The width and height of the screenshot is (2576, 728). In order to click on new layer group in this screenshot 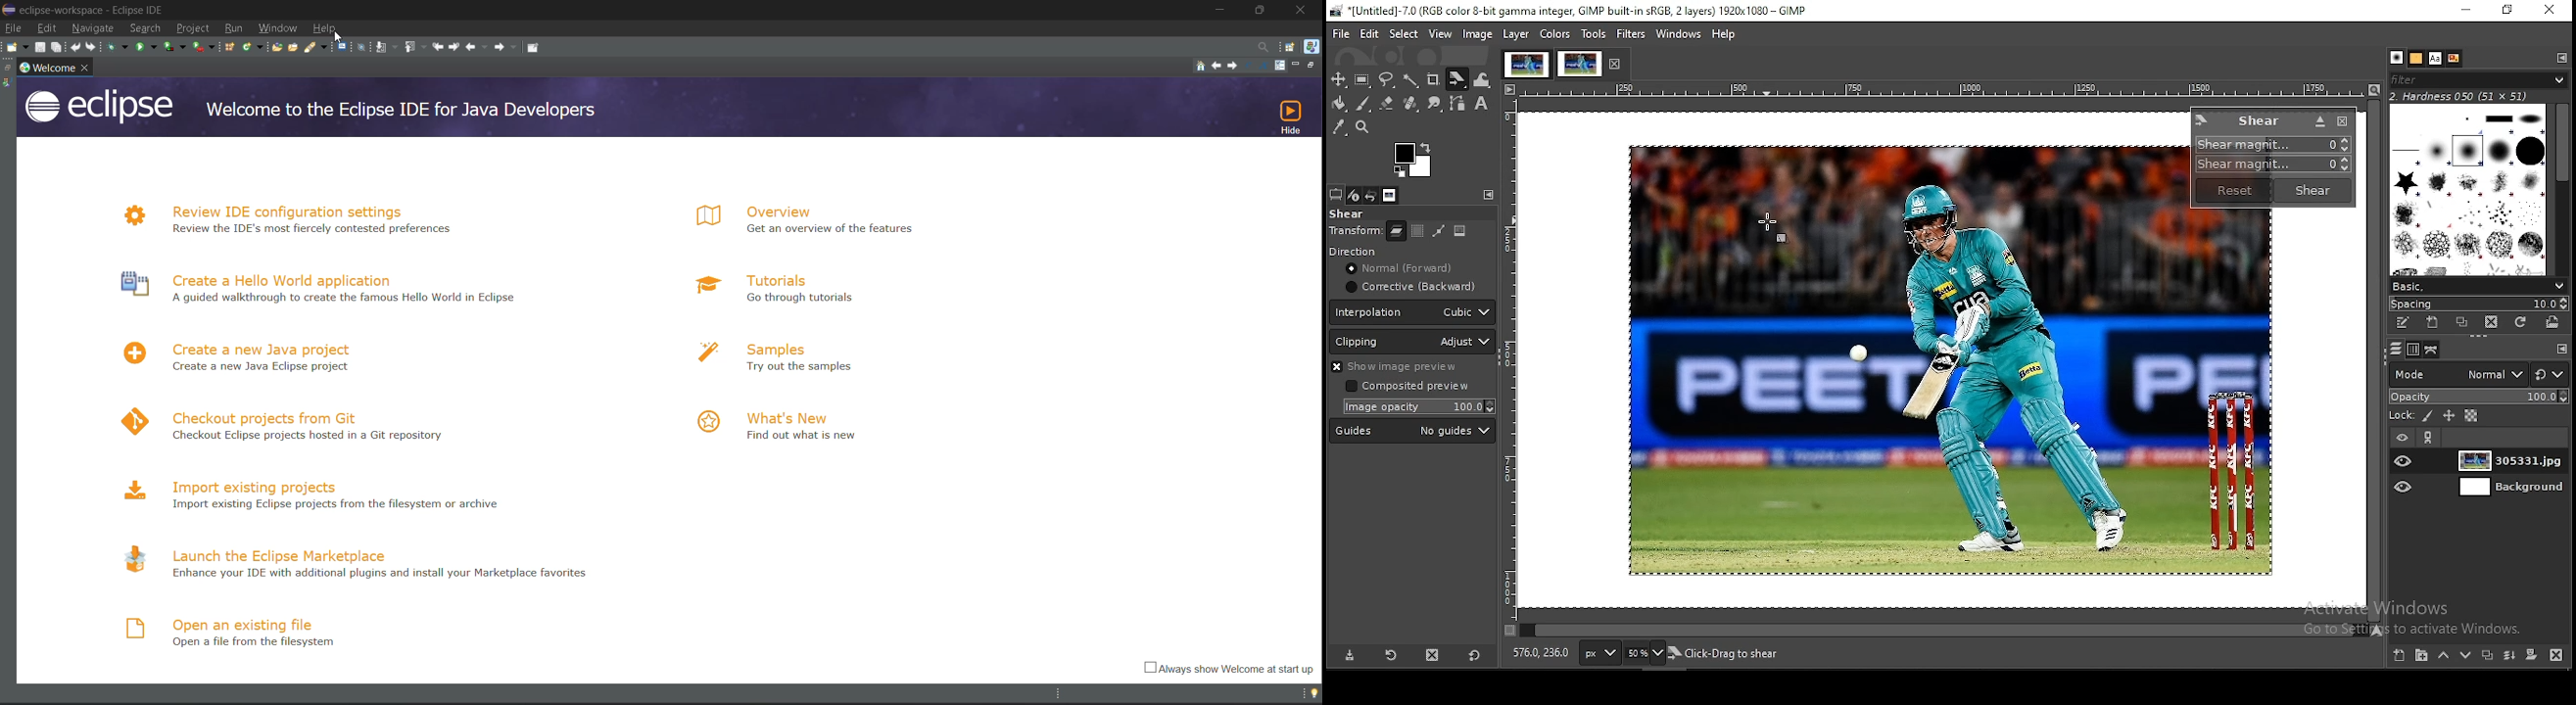, I will do `click(2420, 656)`.